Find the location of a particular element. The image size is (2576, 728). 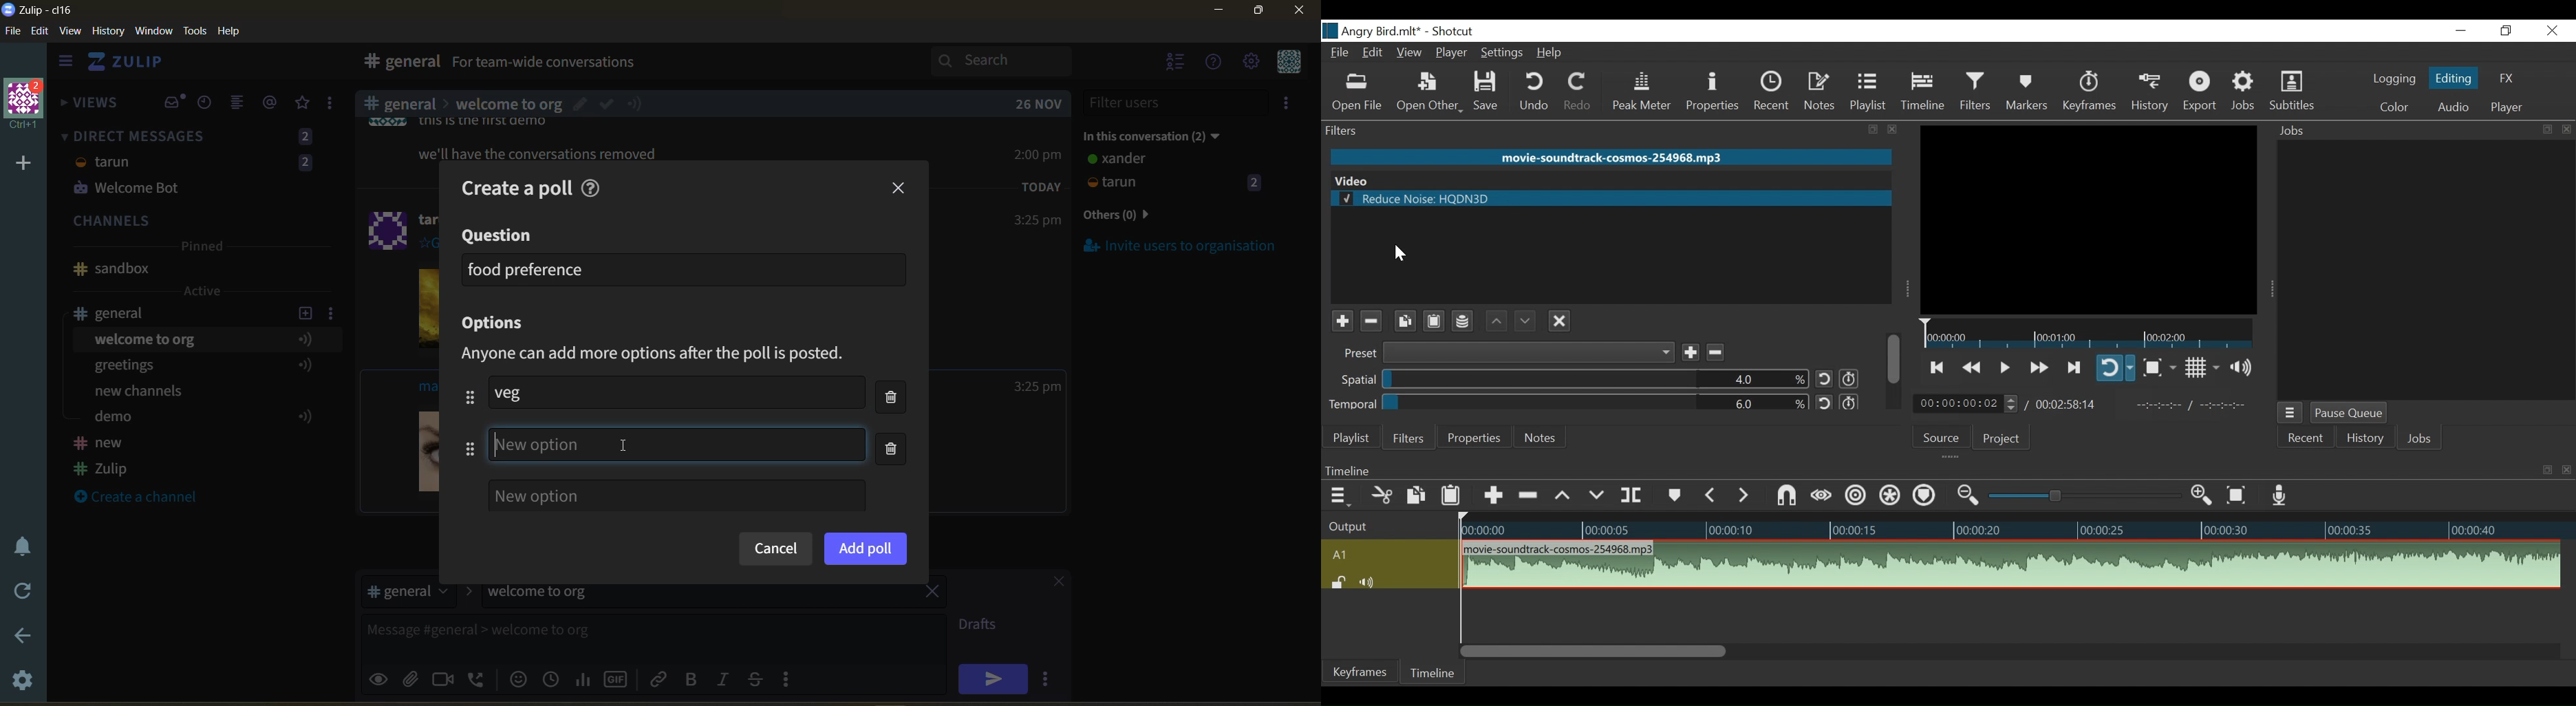

Cut is located at coordinates (1379, 494).